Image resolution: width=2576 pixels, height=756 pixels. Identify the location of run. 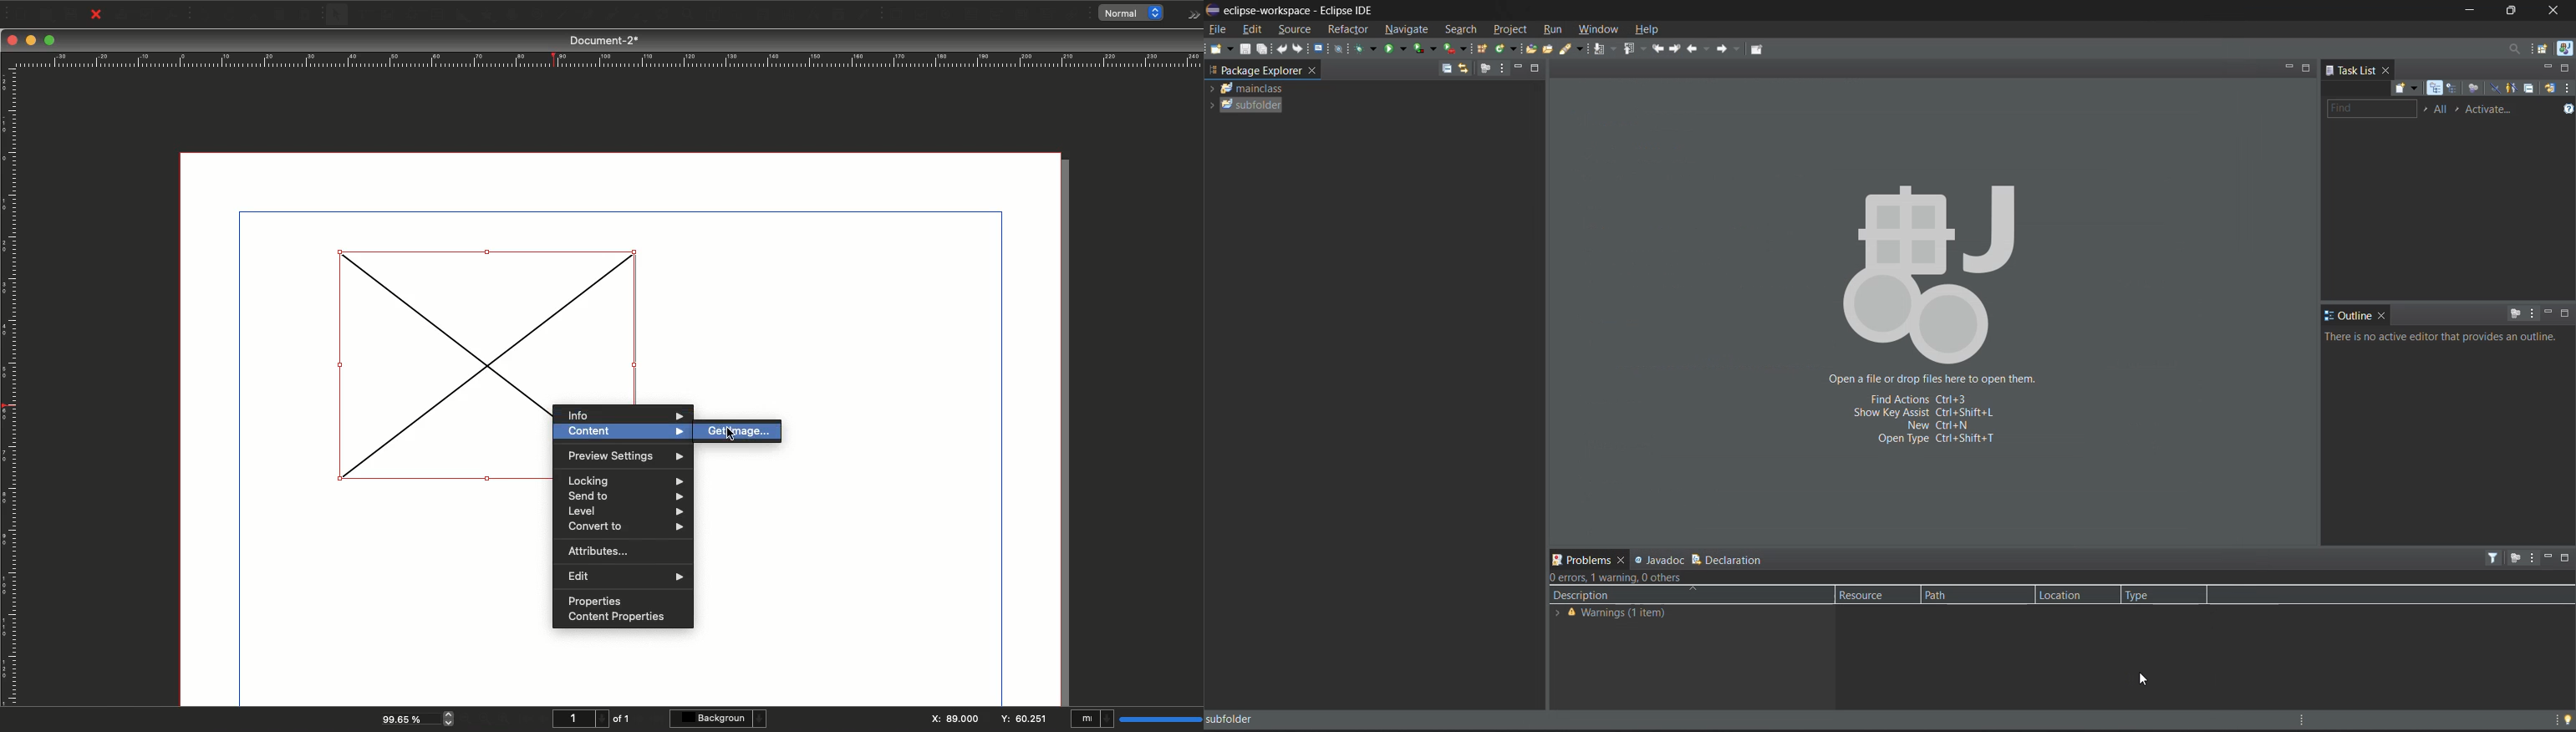
(1396, 49).